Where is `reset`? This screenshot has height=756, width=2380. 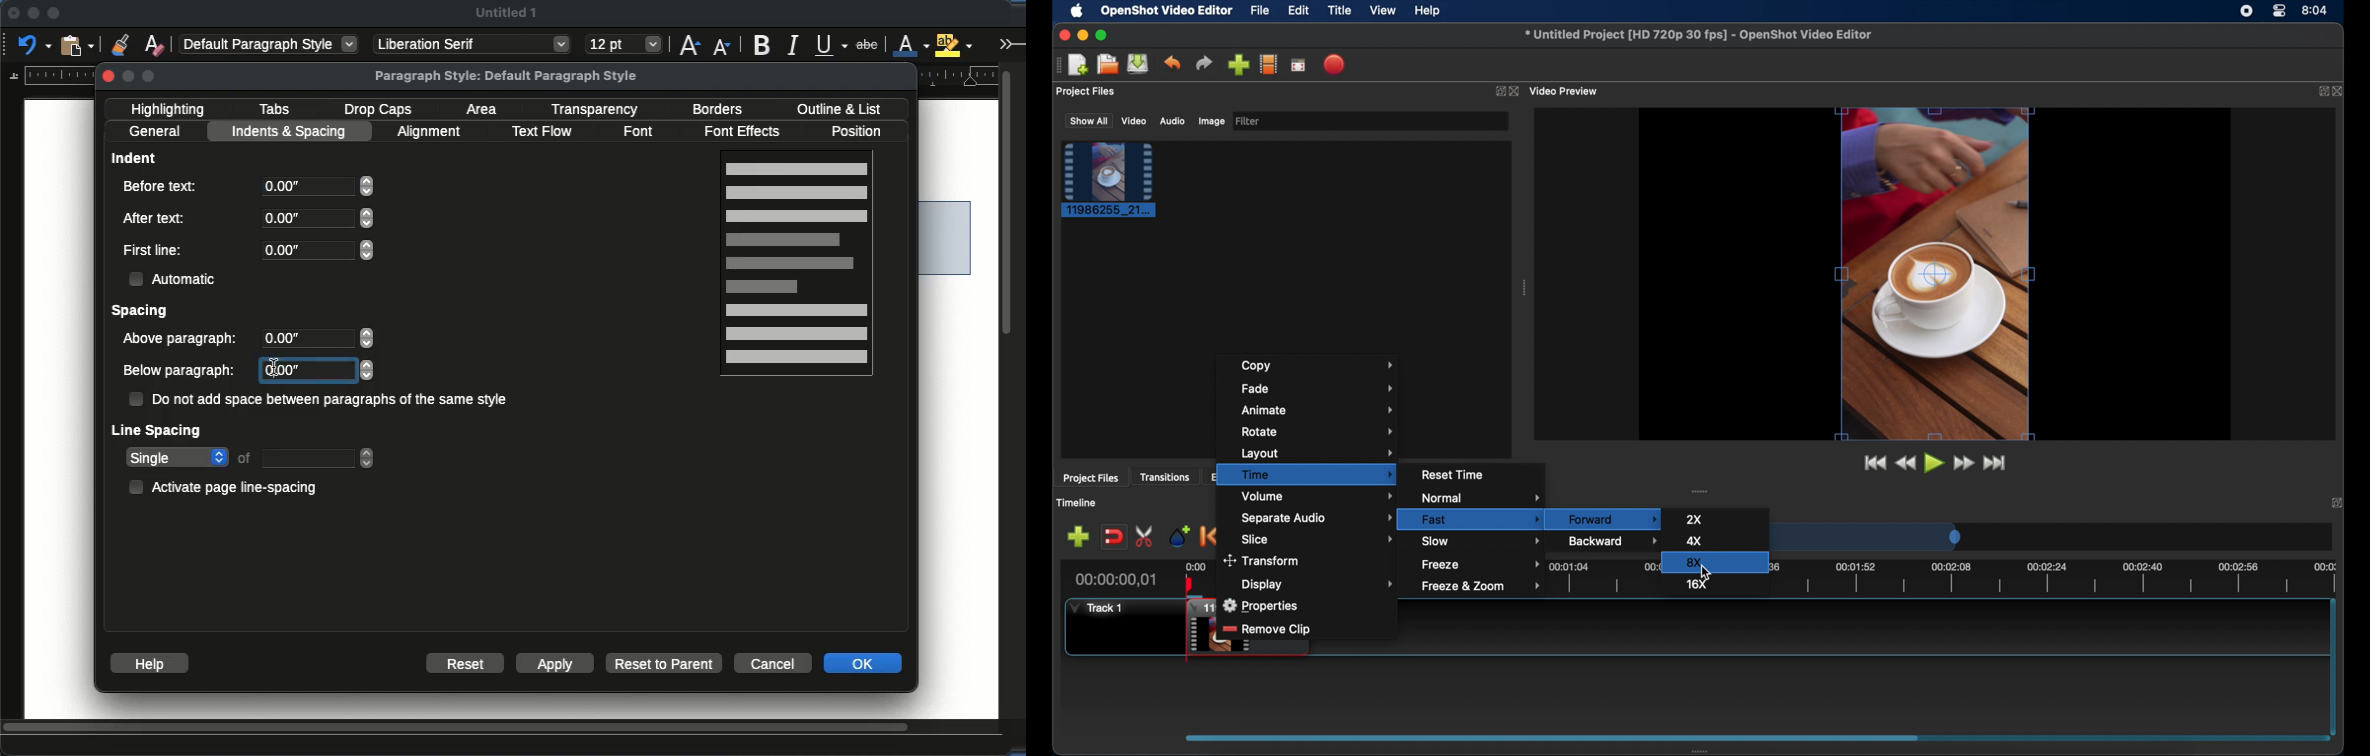 reset is located at coordinates (466, 662).